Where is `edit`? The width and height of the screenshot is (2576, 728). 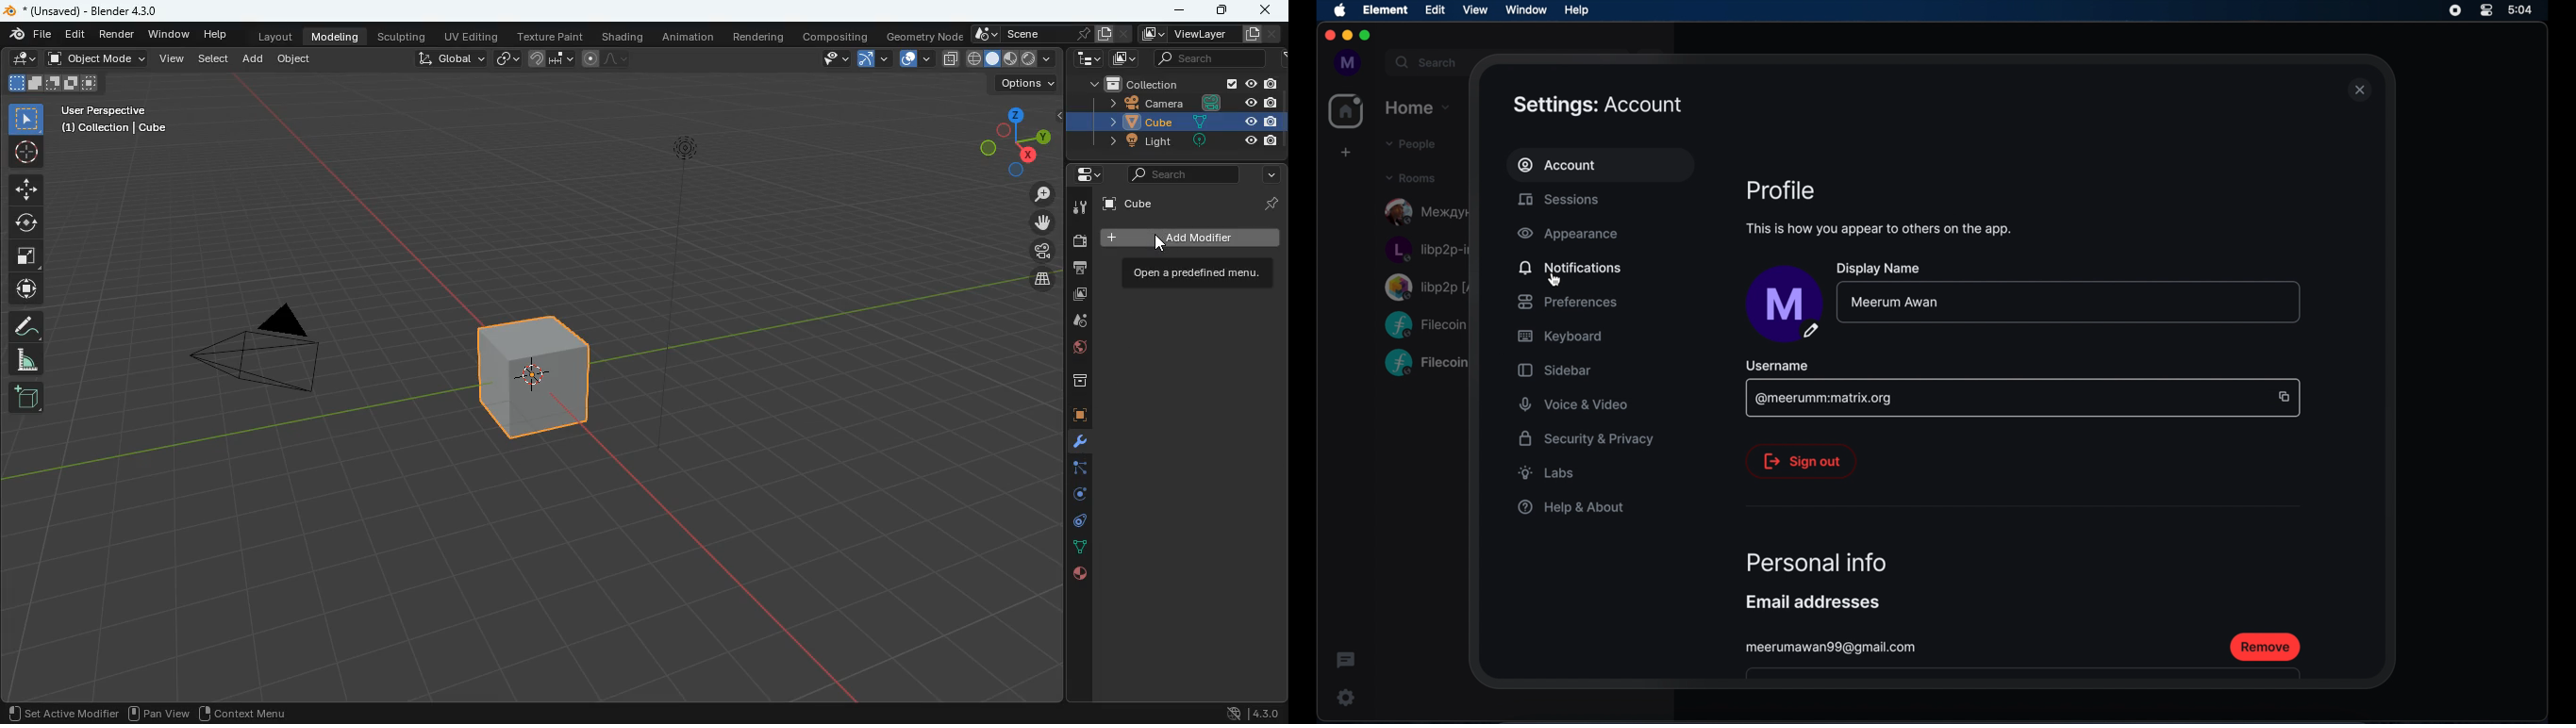
edit is located at coordinates (19, 58).